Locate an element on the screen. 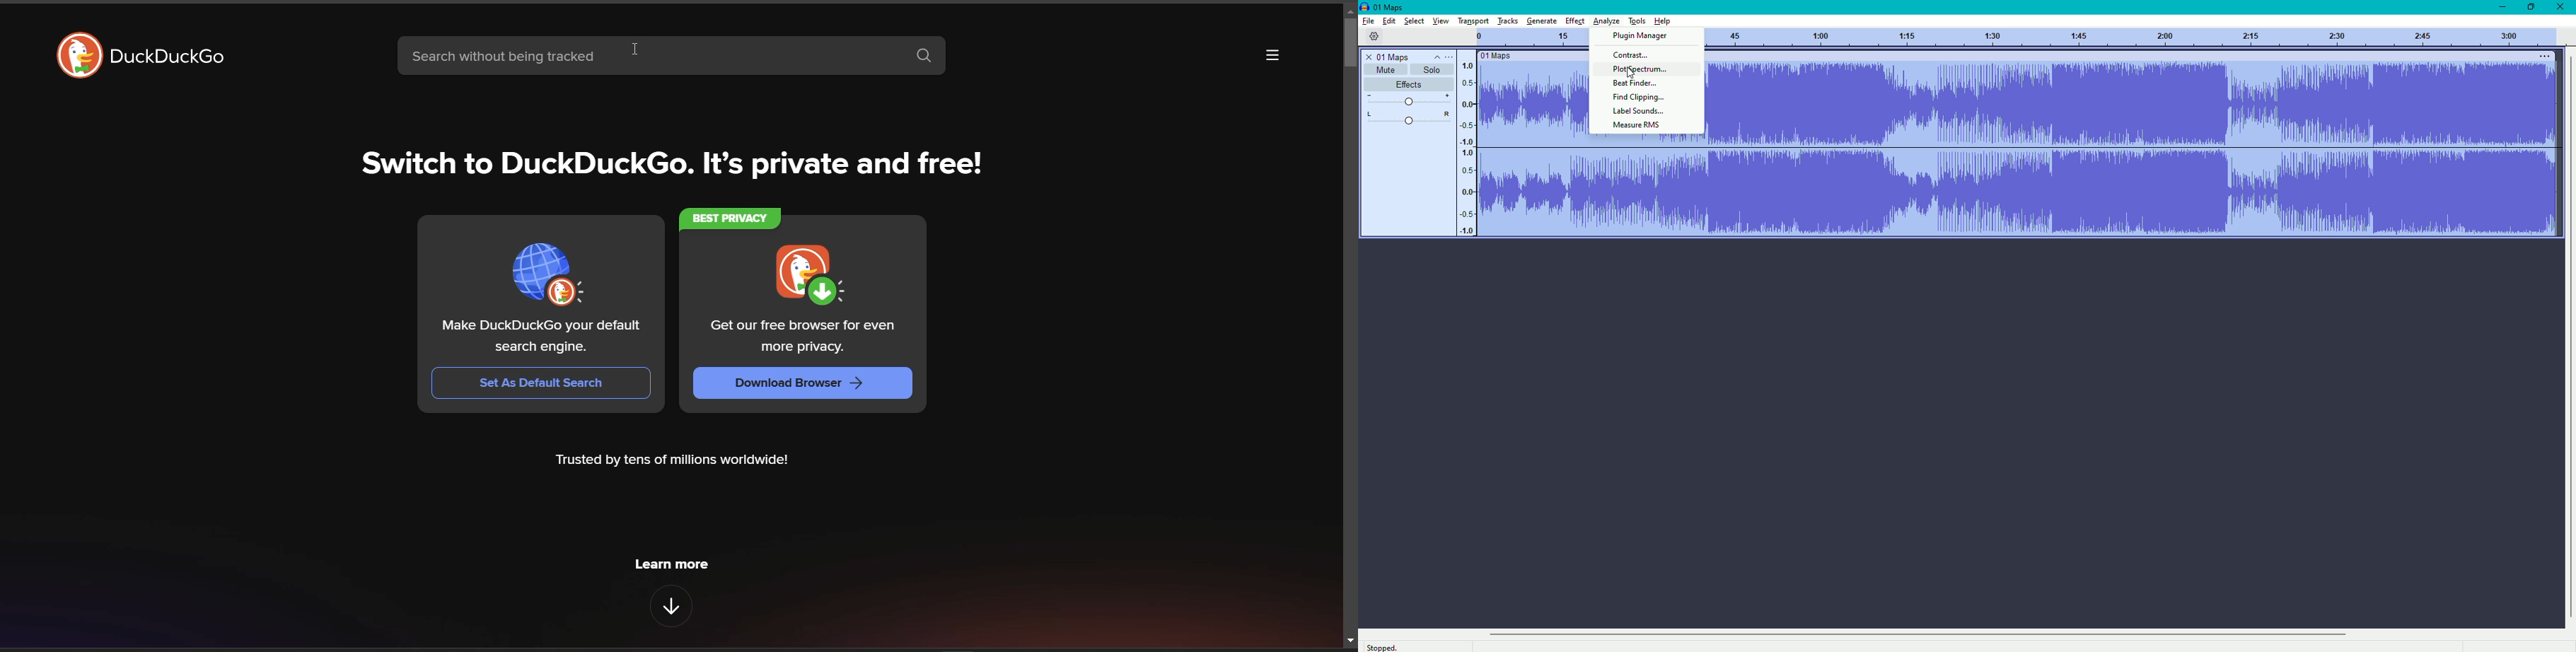 The image size is (2576, 672). Plugin manager is located at coordinates (1643, 36).